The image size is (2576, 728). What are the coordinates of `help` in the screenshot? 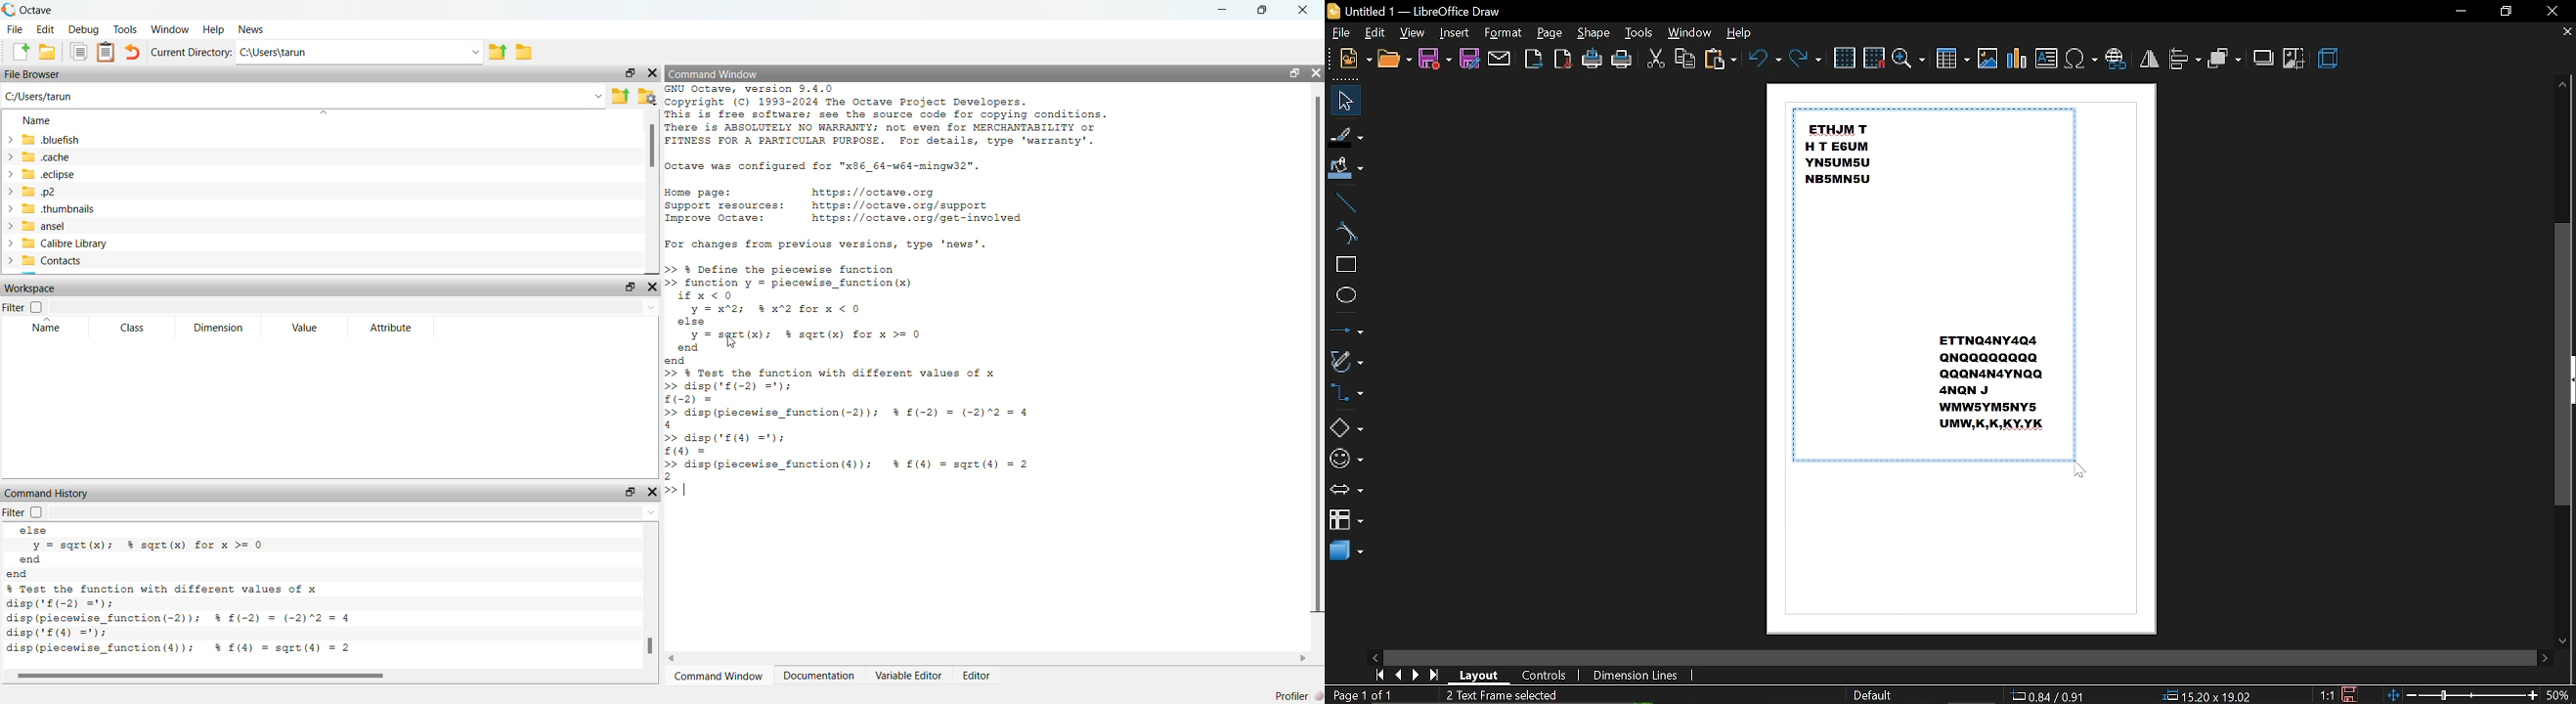 It's located at (1743, 32).